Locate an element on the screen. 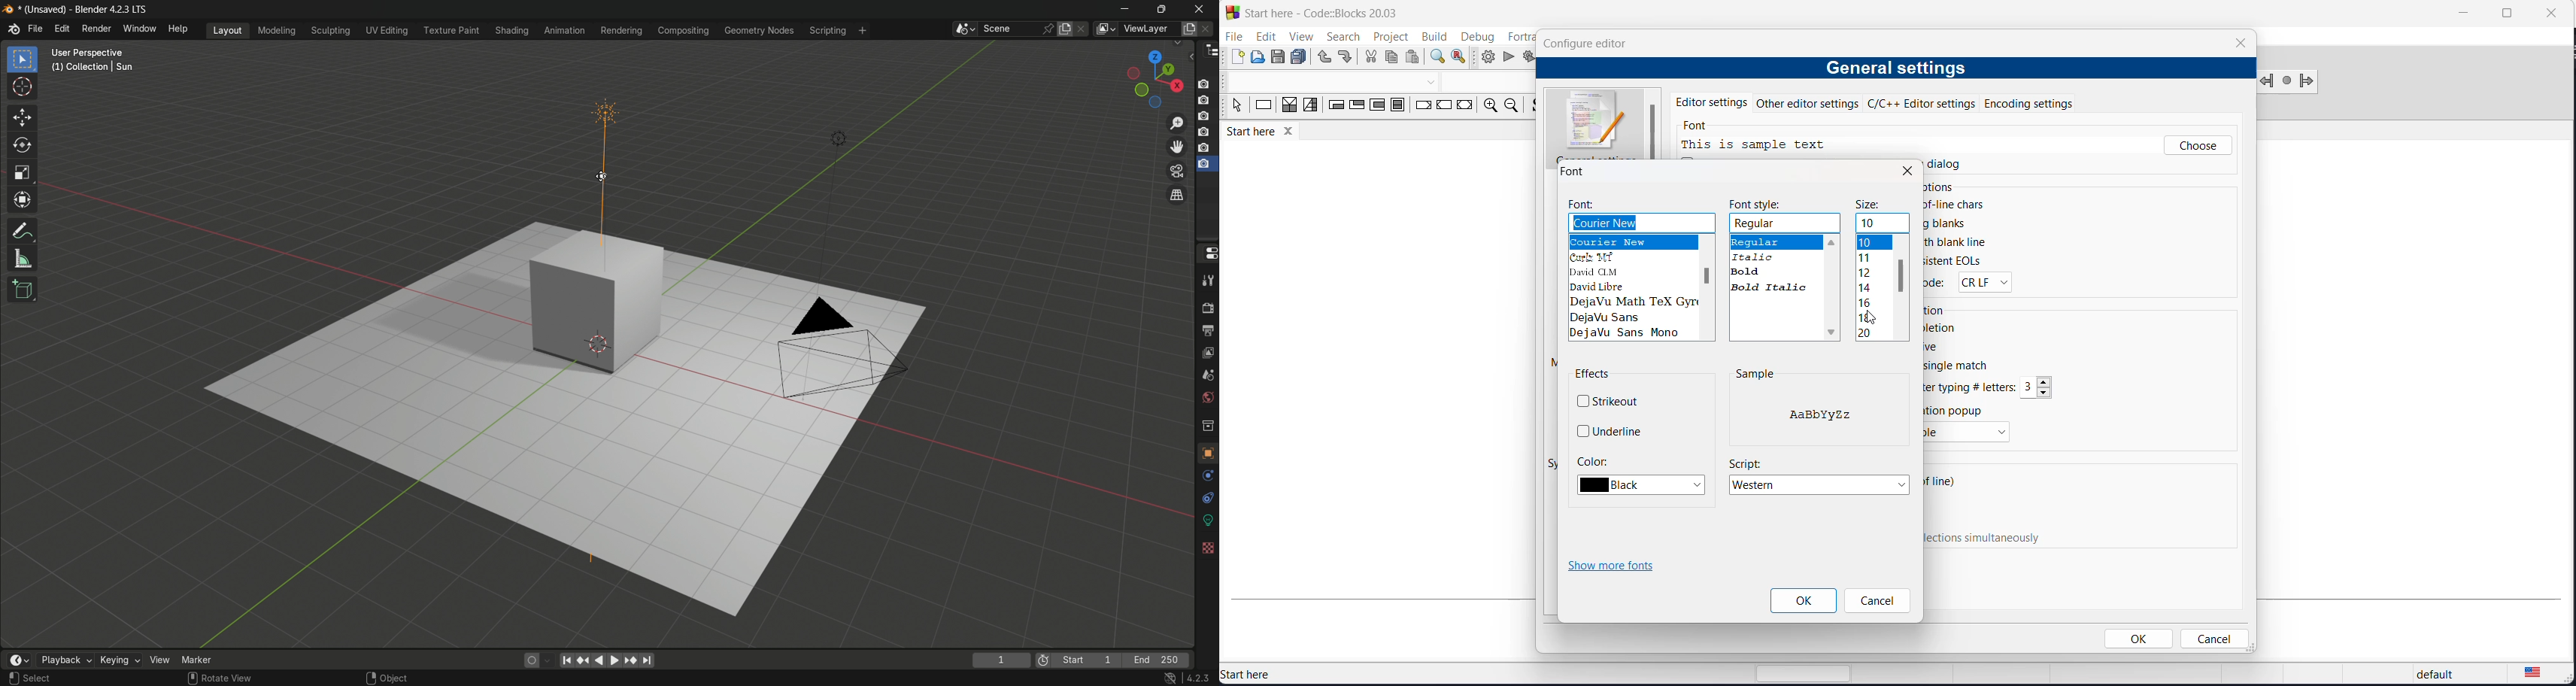 The width and height of the screenshot is (2576, 700). cut is located at coordinates (1370, 59).